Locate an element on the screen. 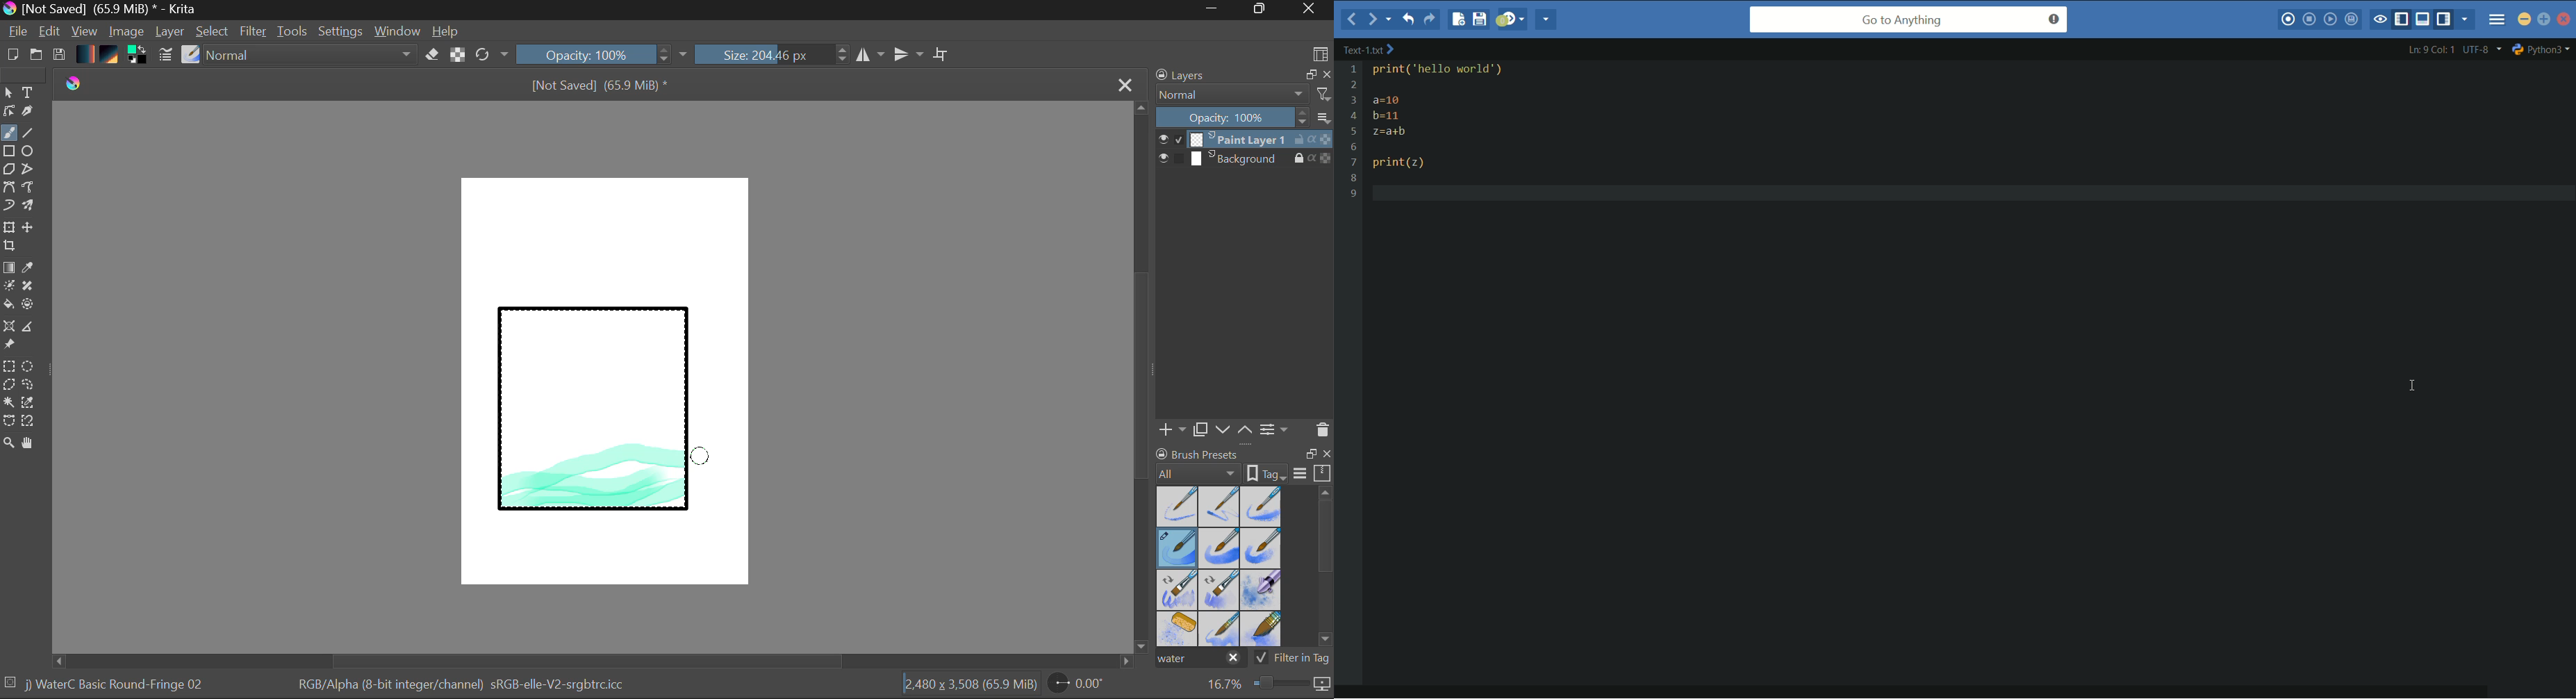 Image resolution: width=2576 pixels, height=700 pixels. Brush Selected is located at coordinates (1178, 549).